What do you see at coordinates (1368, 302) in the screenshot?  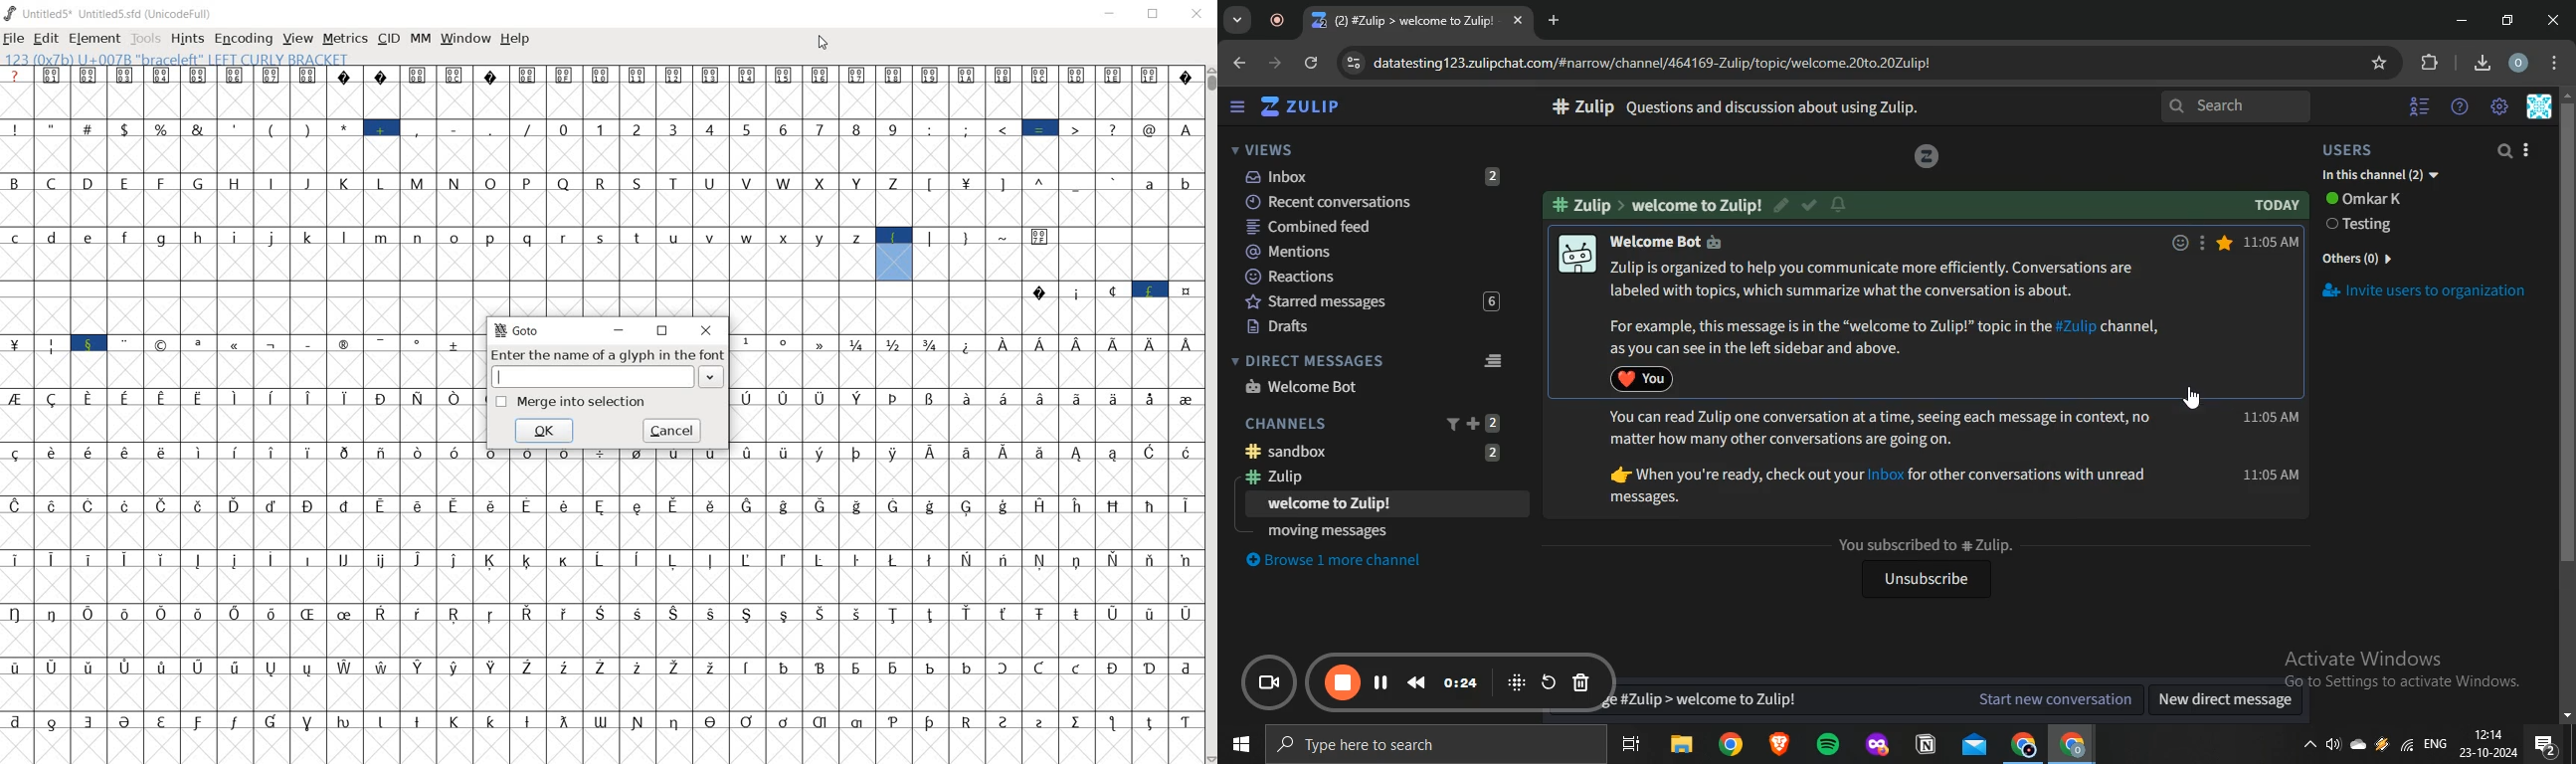 I see `starred messages` at bounding box center [1368, 302].